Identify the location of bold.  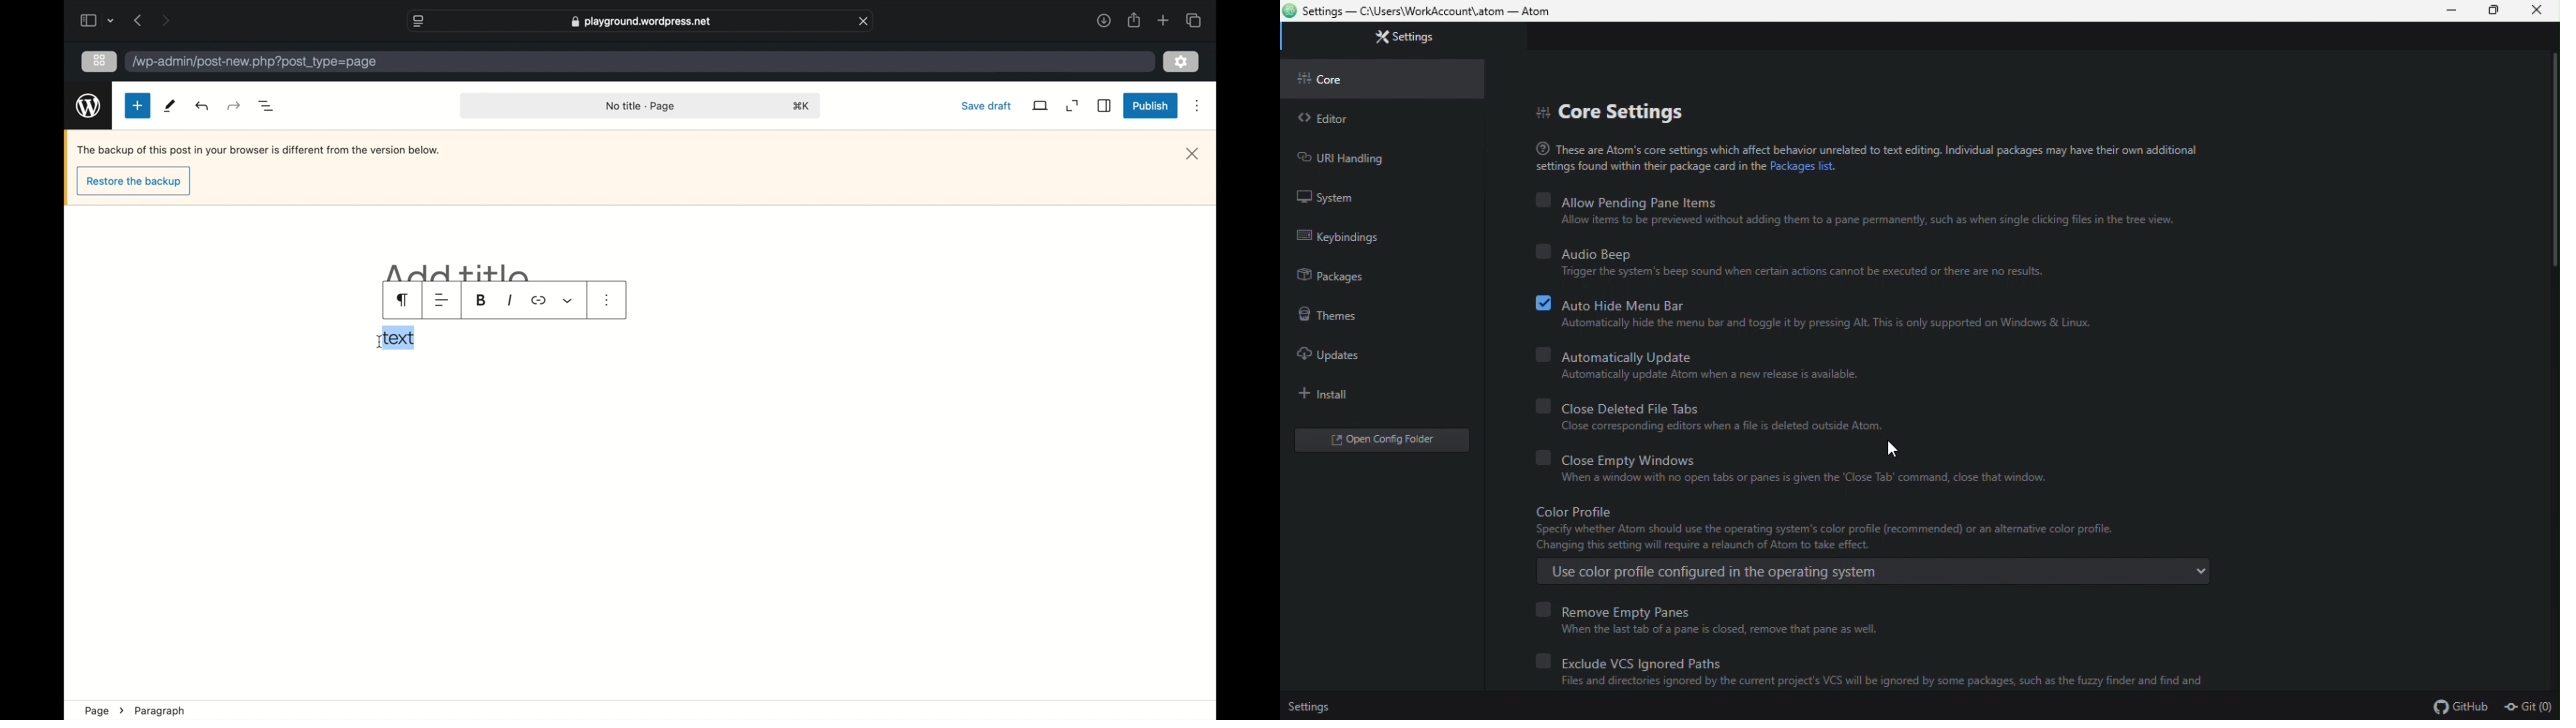
(481, 299).